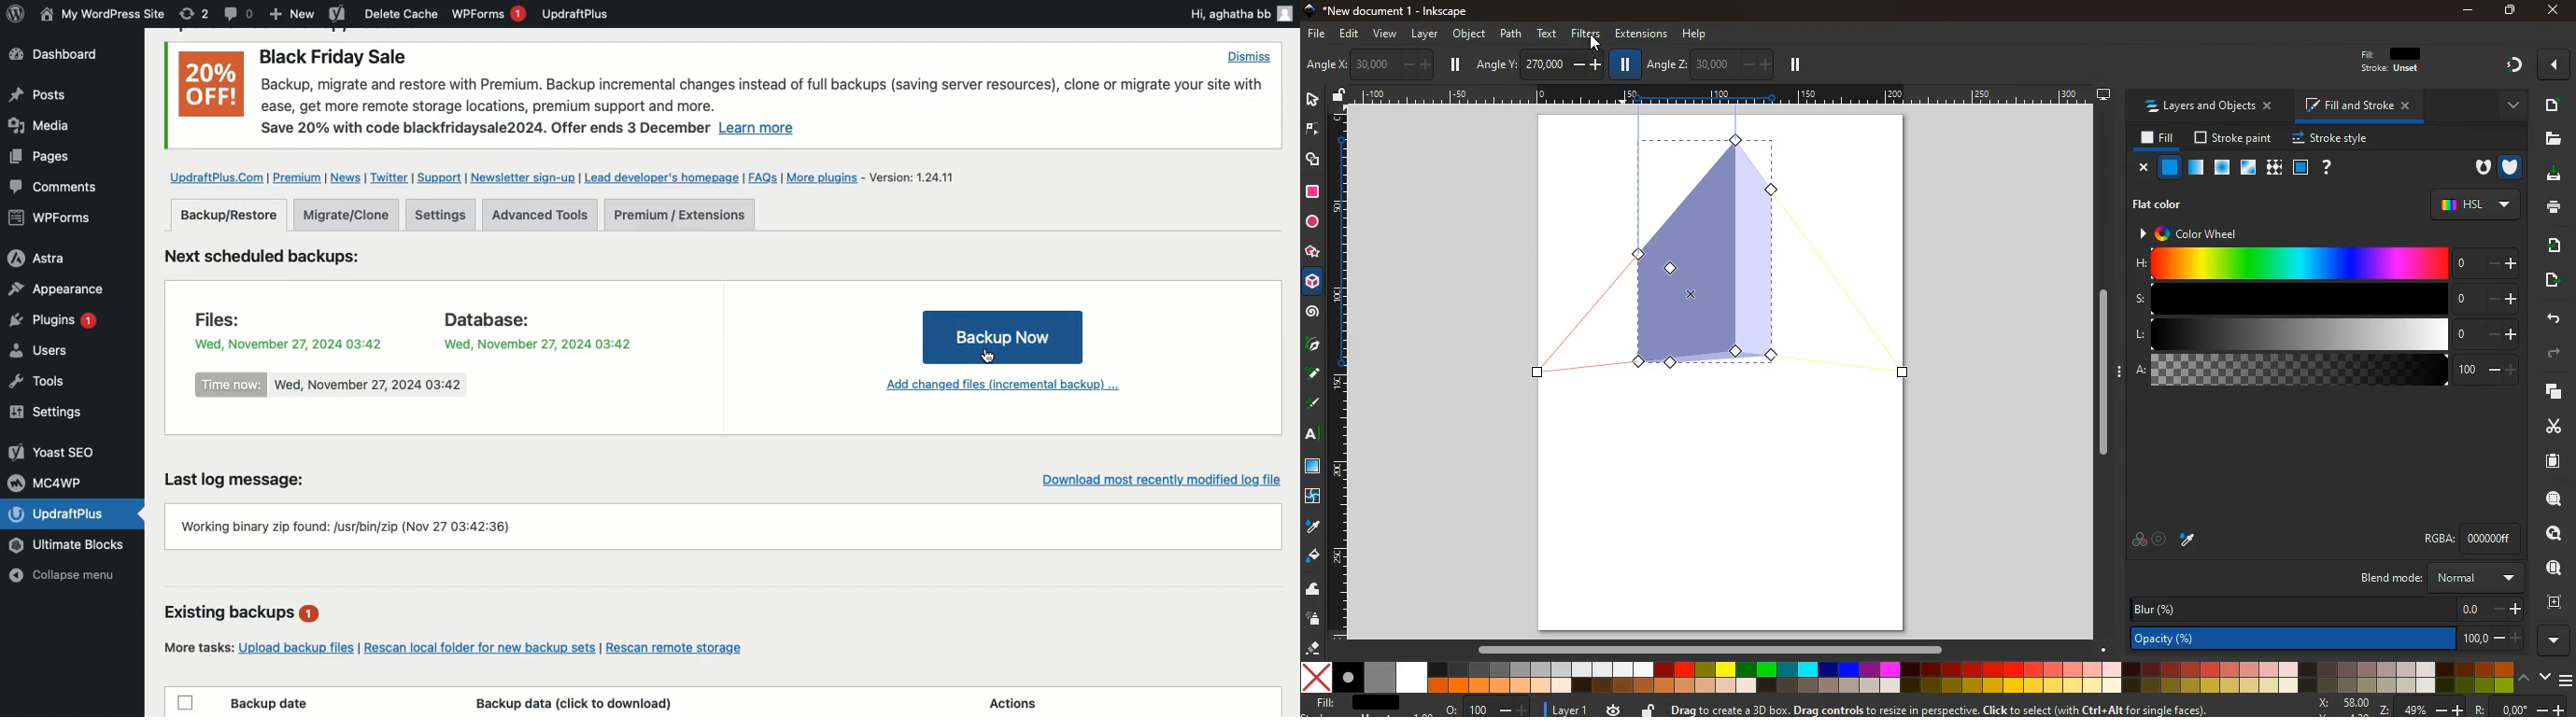  Describe the element at coordinates (1538, 63) in the screenshot. I see `angle y` at that location.